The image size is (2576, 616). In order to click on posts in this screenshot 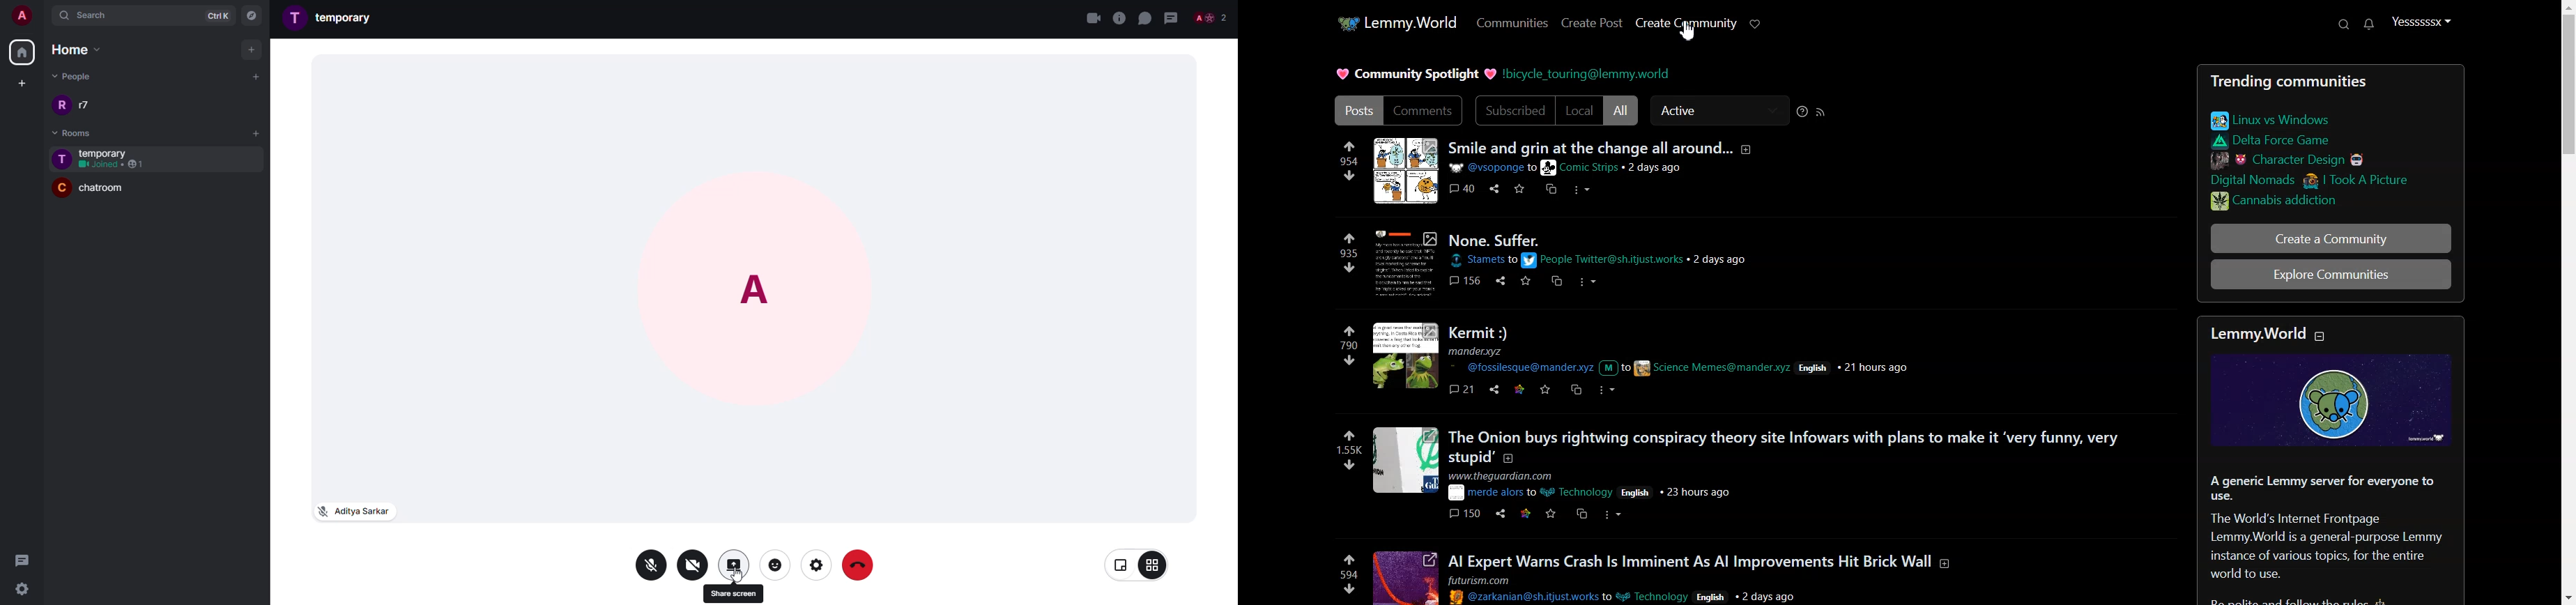, I will do `click(1735, 562)`.